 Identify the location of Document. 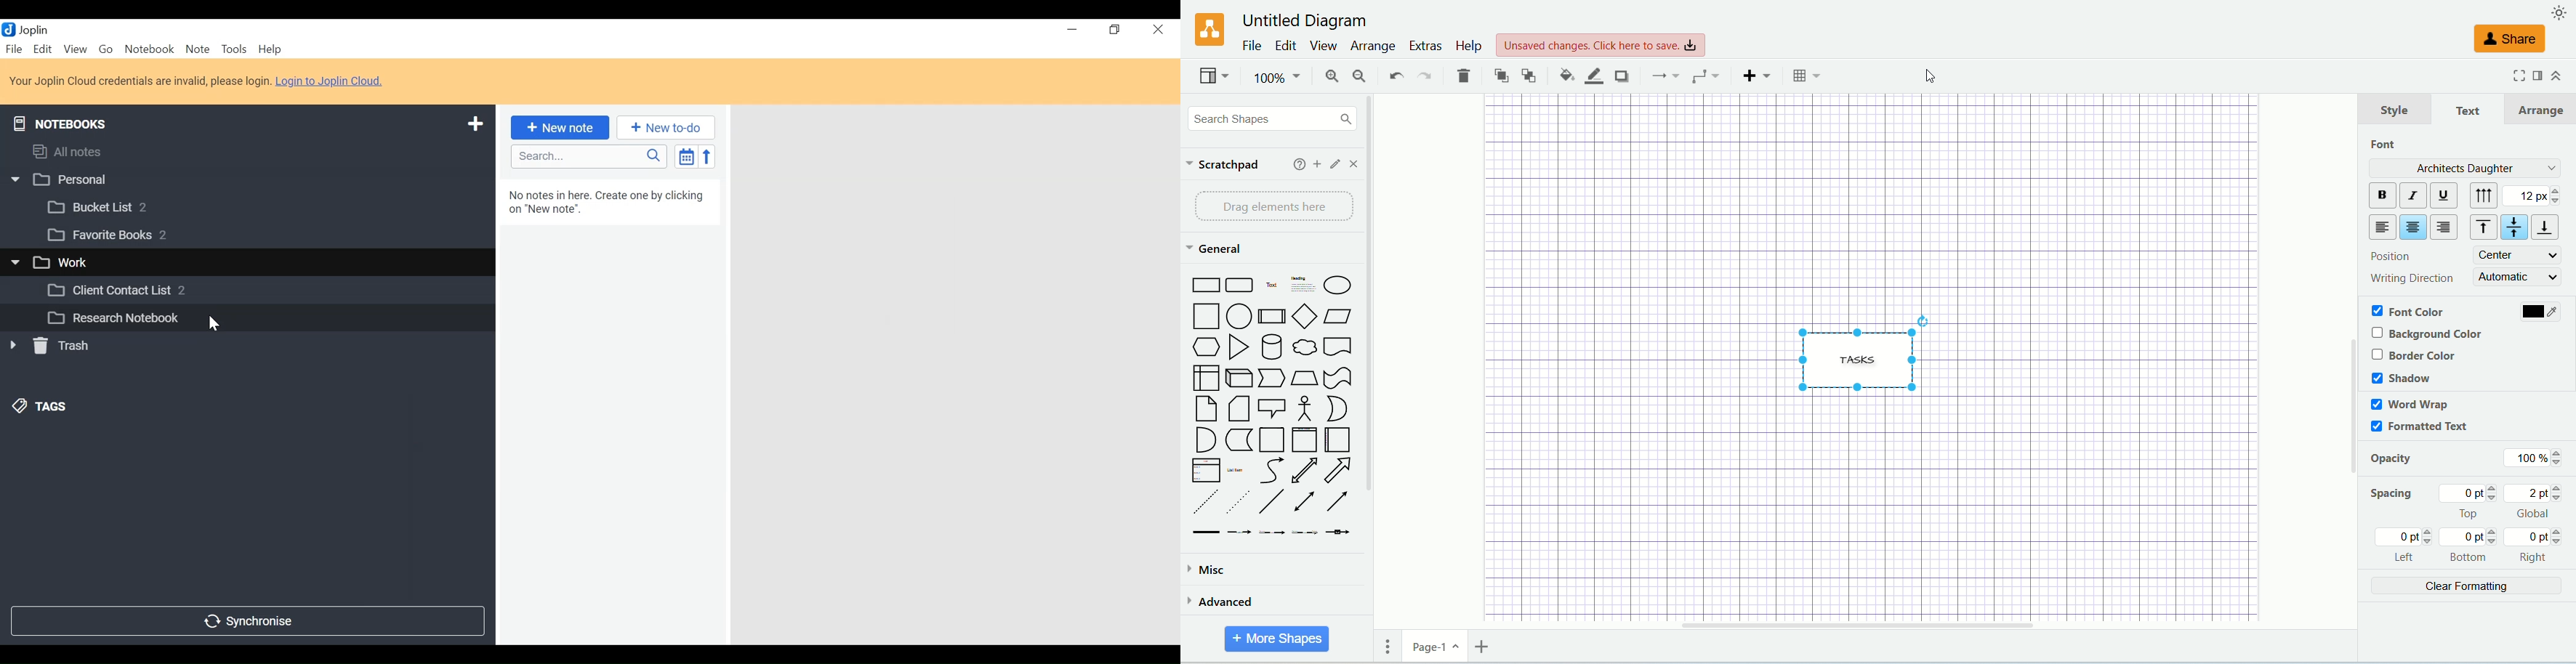
(1338, 347).